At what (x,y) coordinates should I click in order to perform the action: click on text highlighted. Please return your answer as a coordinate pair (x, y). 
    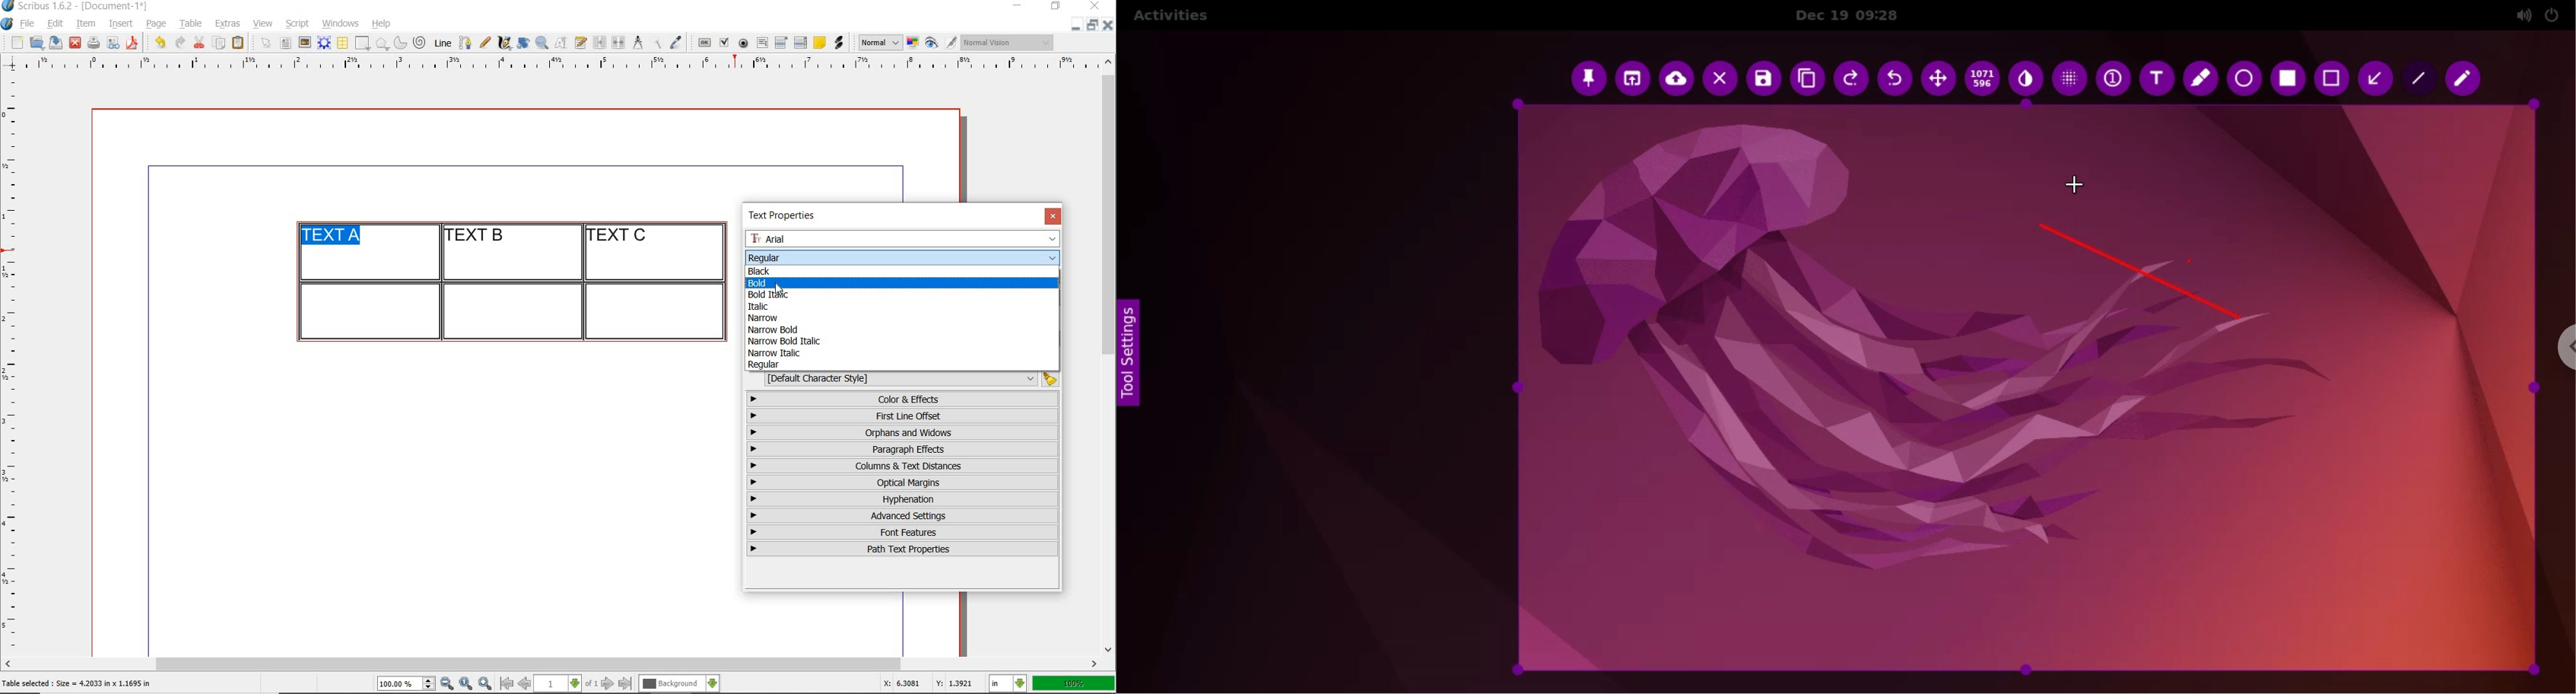
    Looking at the image, I should click on (332, 237).